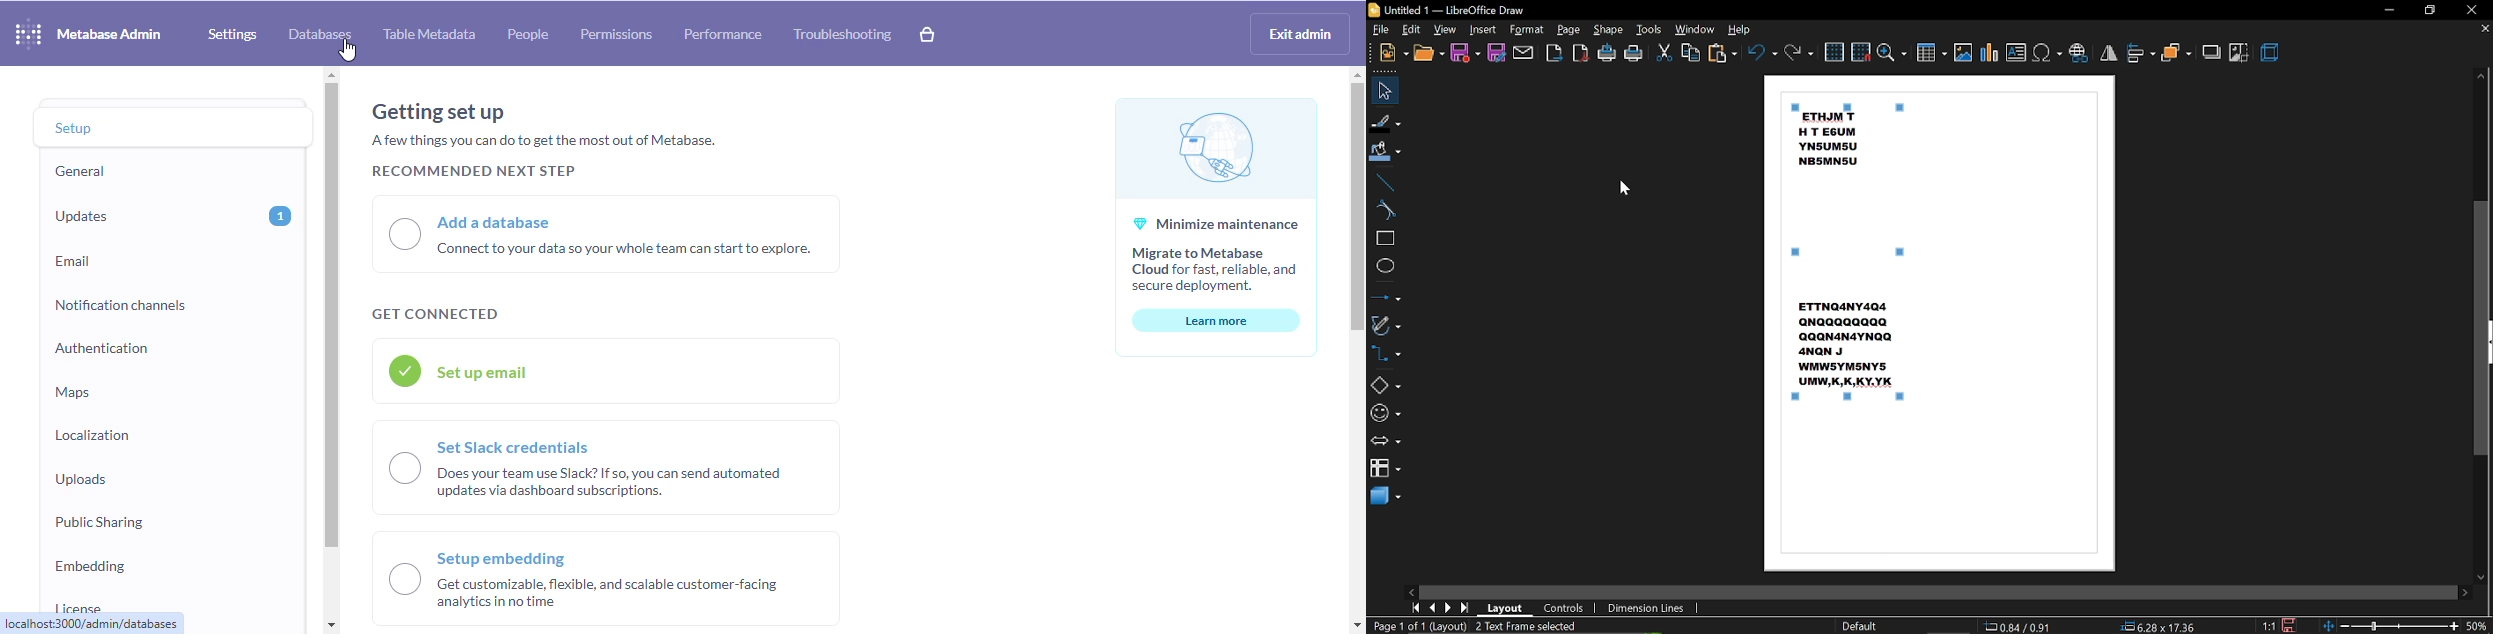  Describe the element at coordinates (1451, 626) in the screenshot. I see `(layout)` at that location.